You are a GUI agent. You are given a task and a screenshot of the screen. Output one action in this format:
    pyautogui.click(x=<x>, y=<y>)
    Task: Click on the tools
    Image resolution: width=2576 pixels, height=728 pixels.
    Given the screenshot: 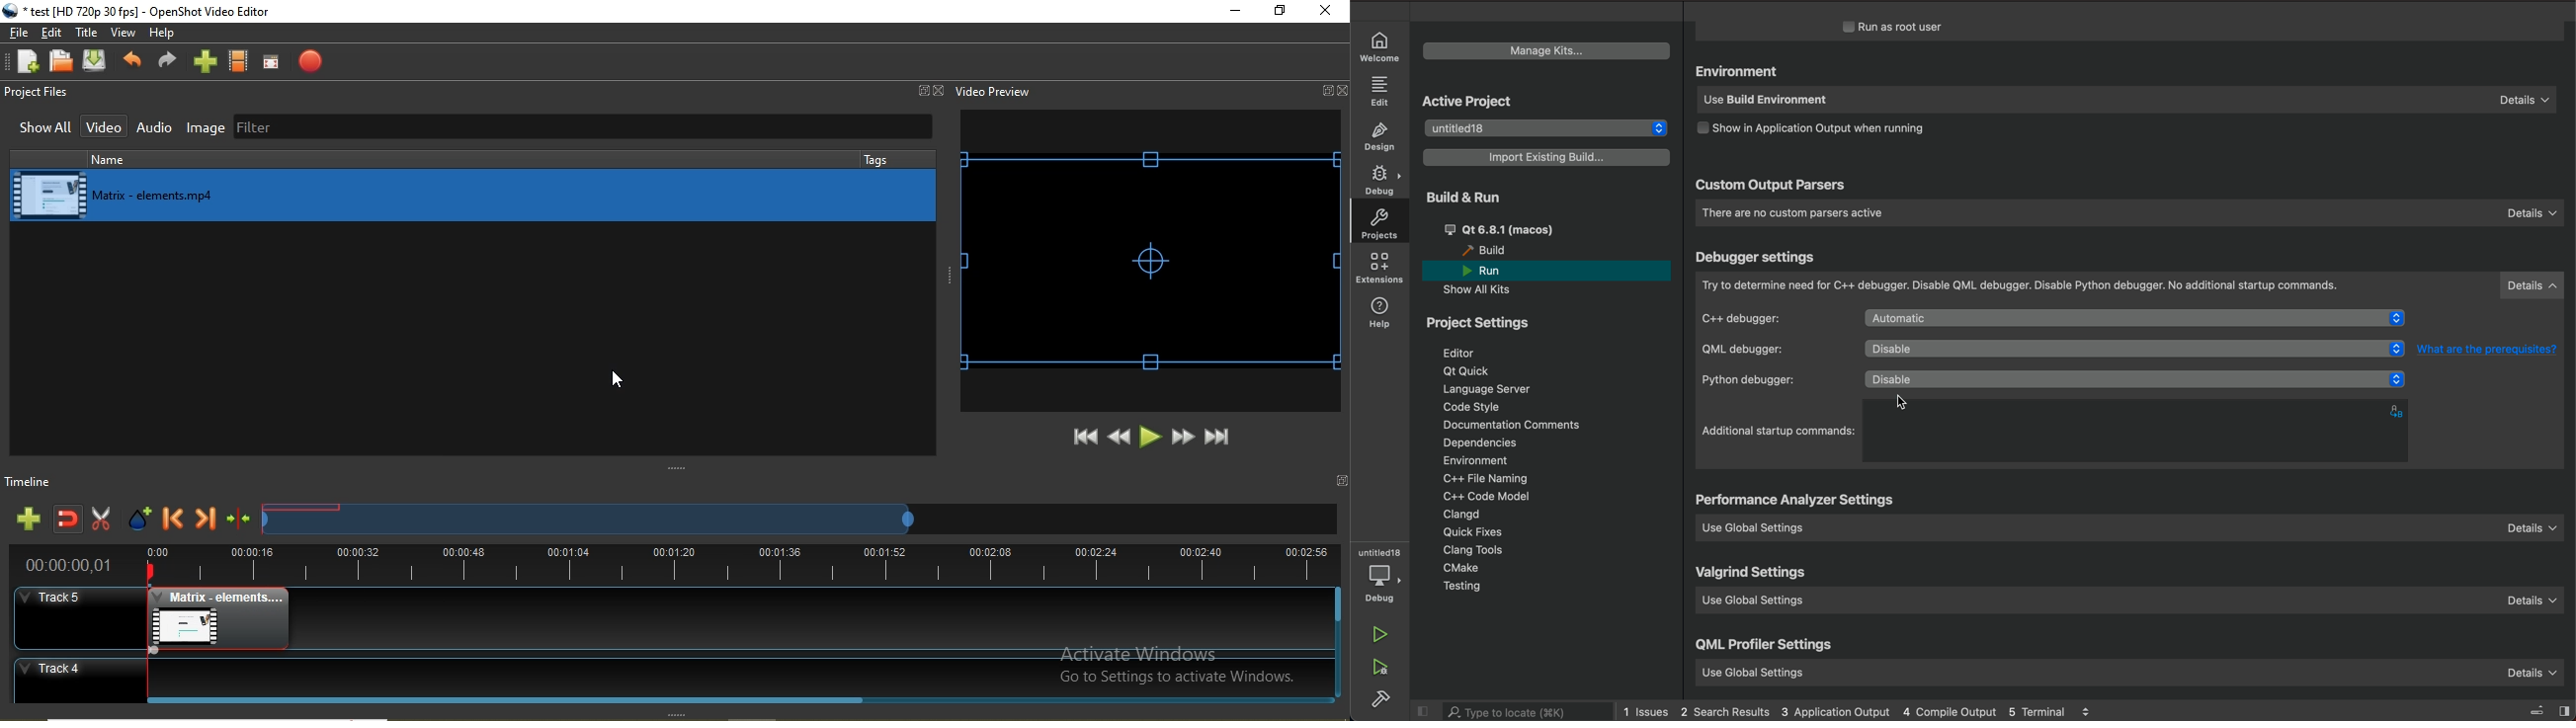 What is the action you would take?
    pyautogui.click(x=1488, y=551)
    